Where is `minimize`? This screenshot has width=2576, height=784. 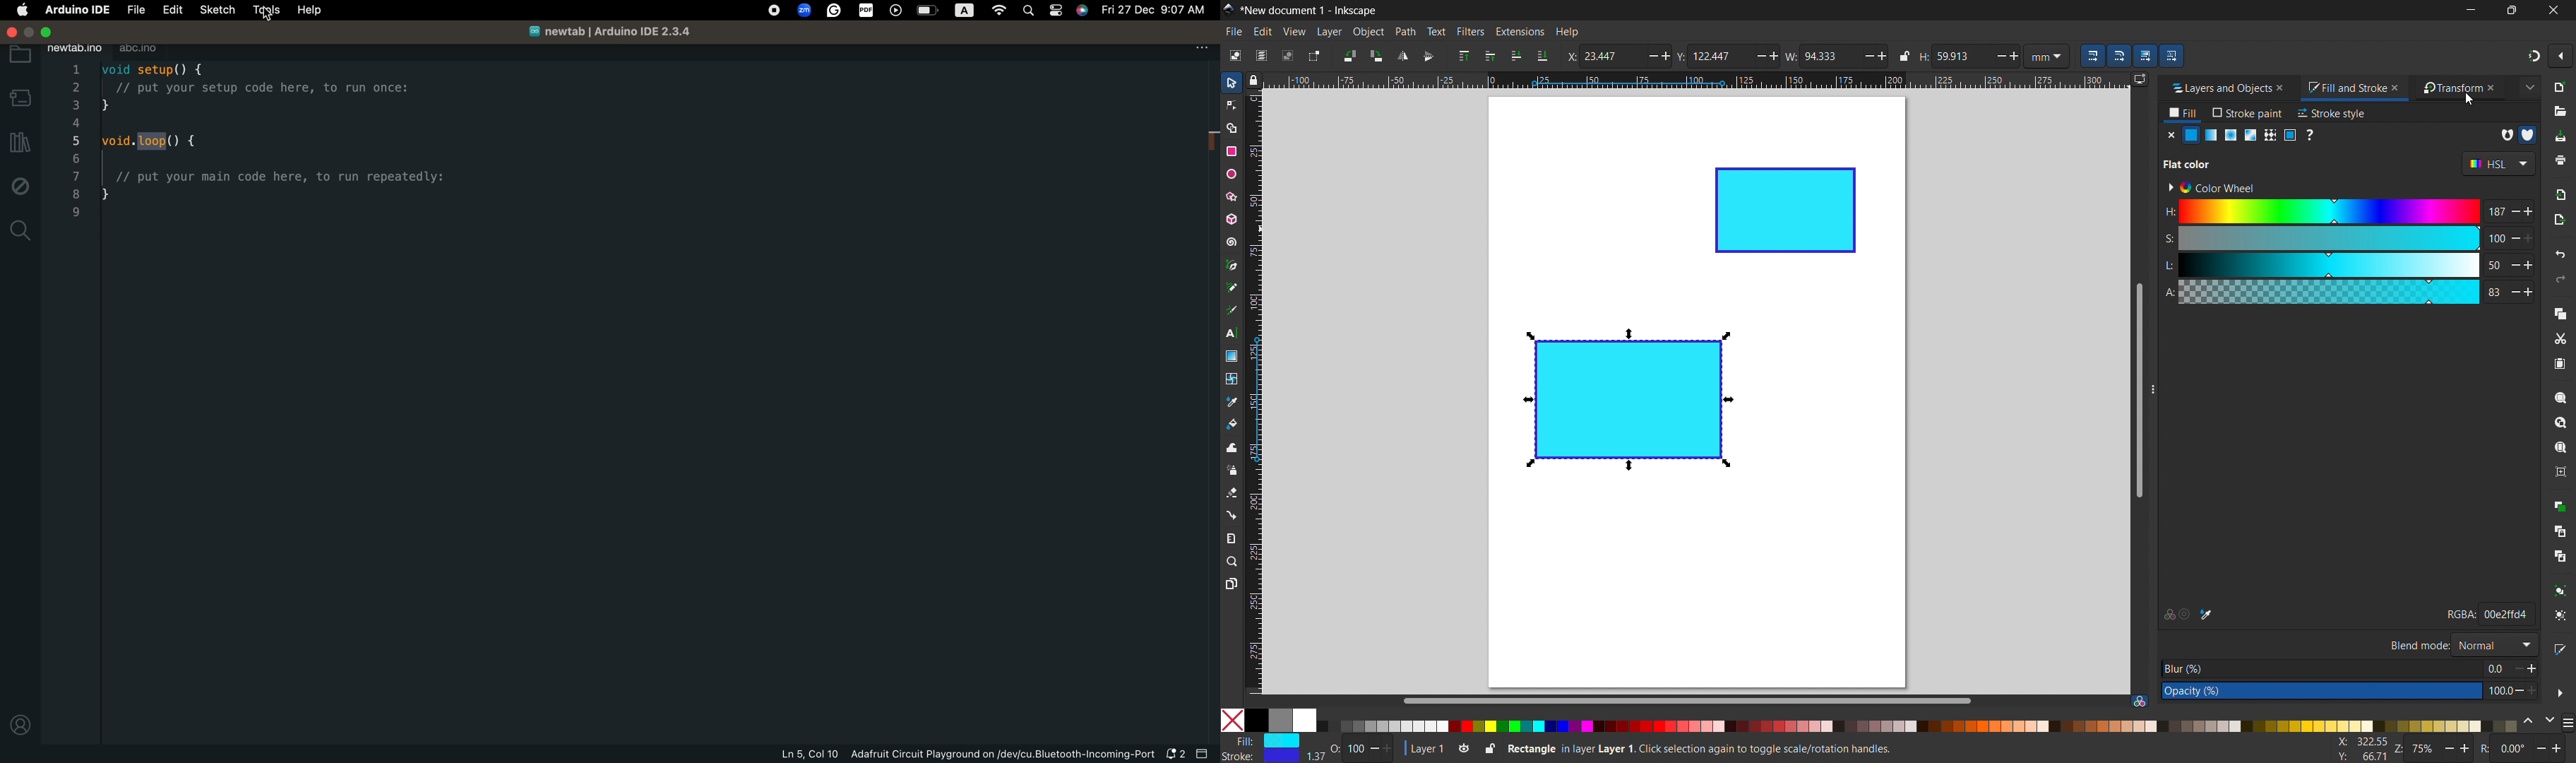 minimize is located at coordinates (2469, 10).